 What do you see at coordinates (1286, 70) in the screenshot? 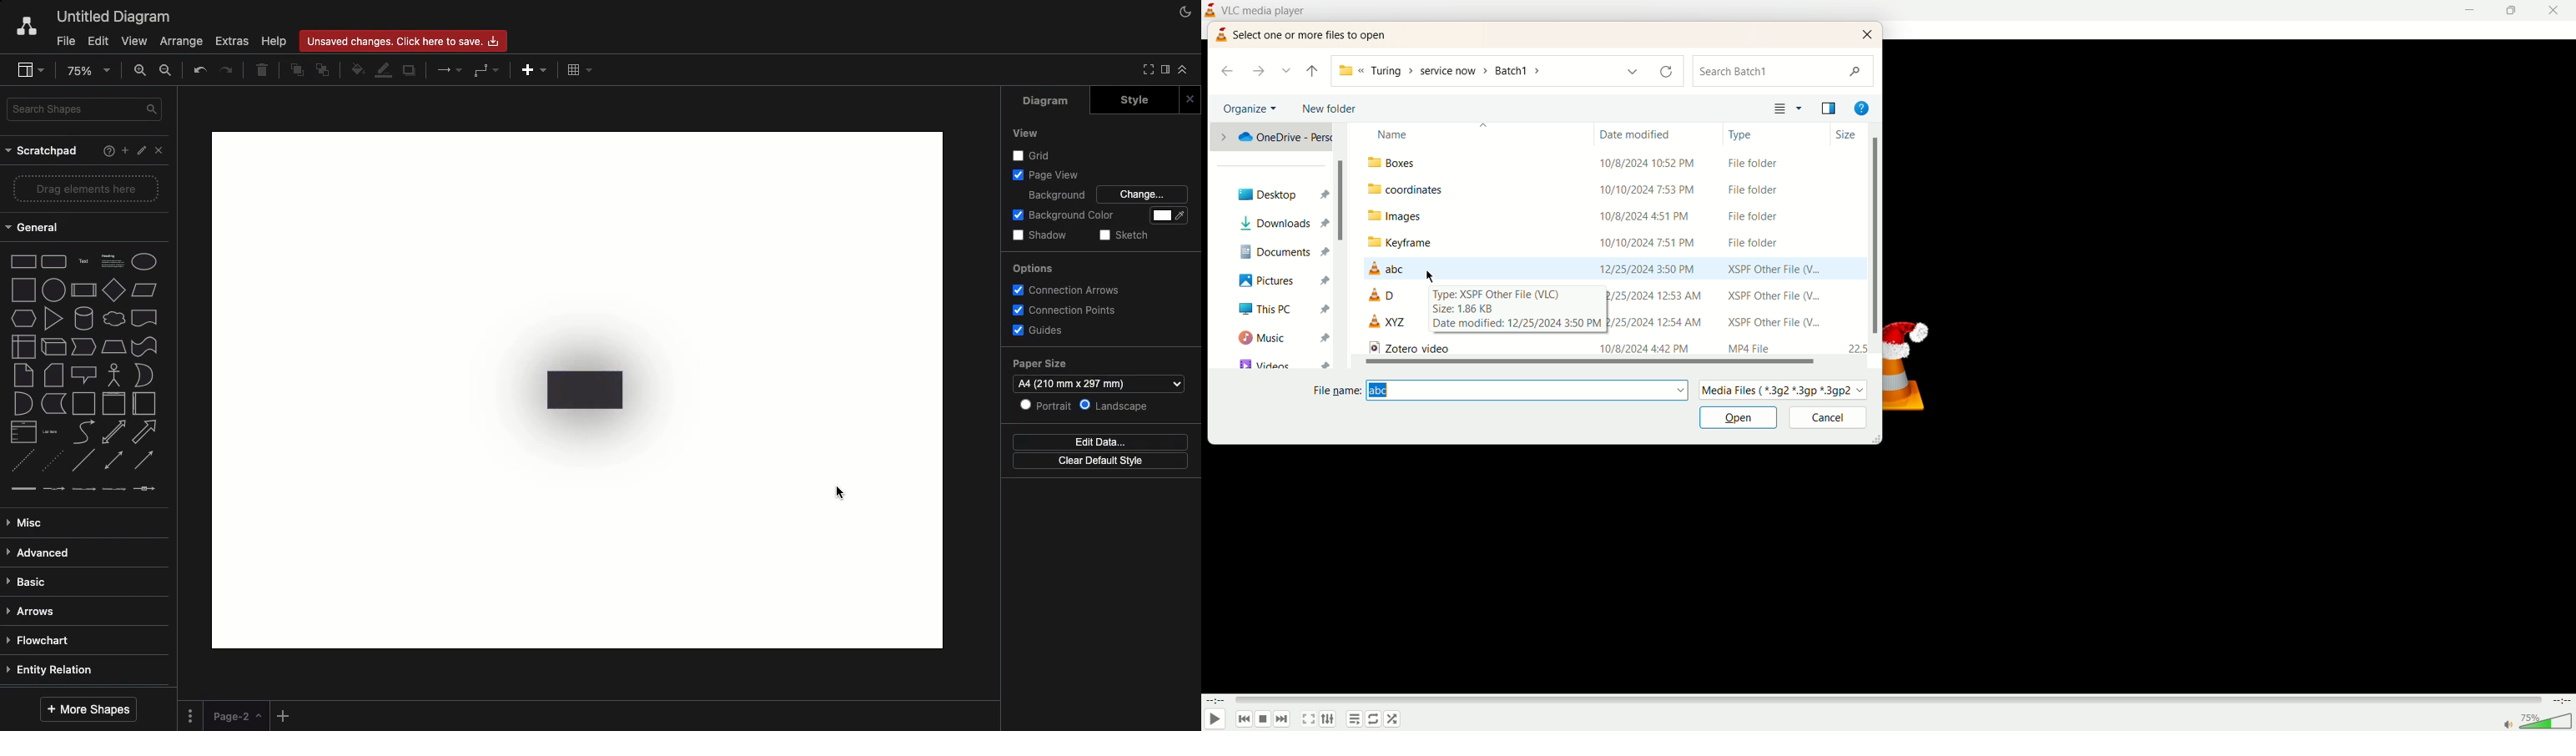
I see `recent location` at bounding box center [1286, 70].